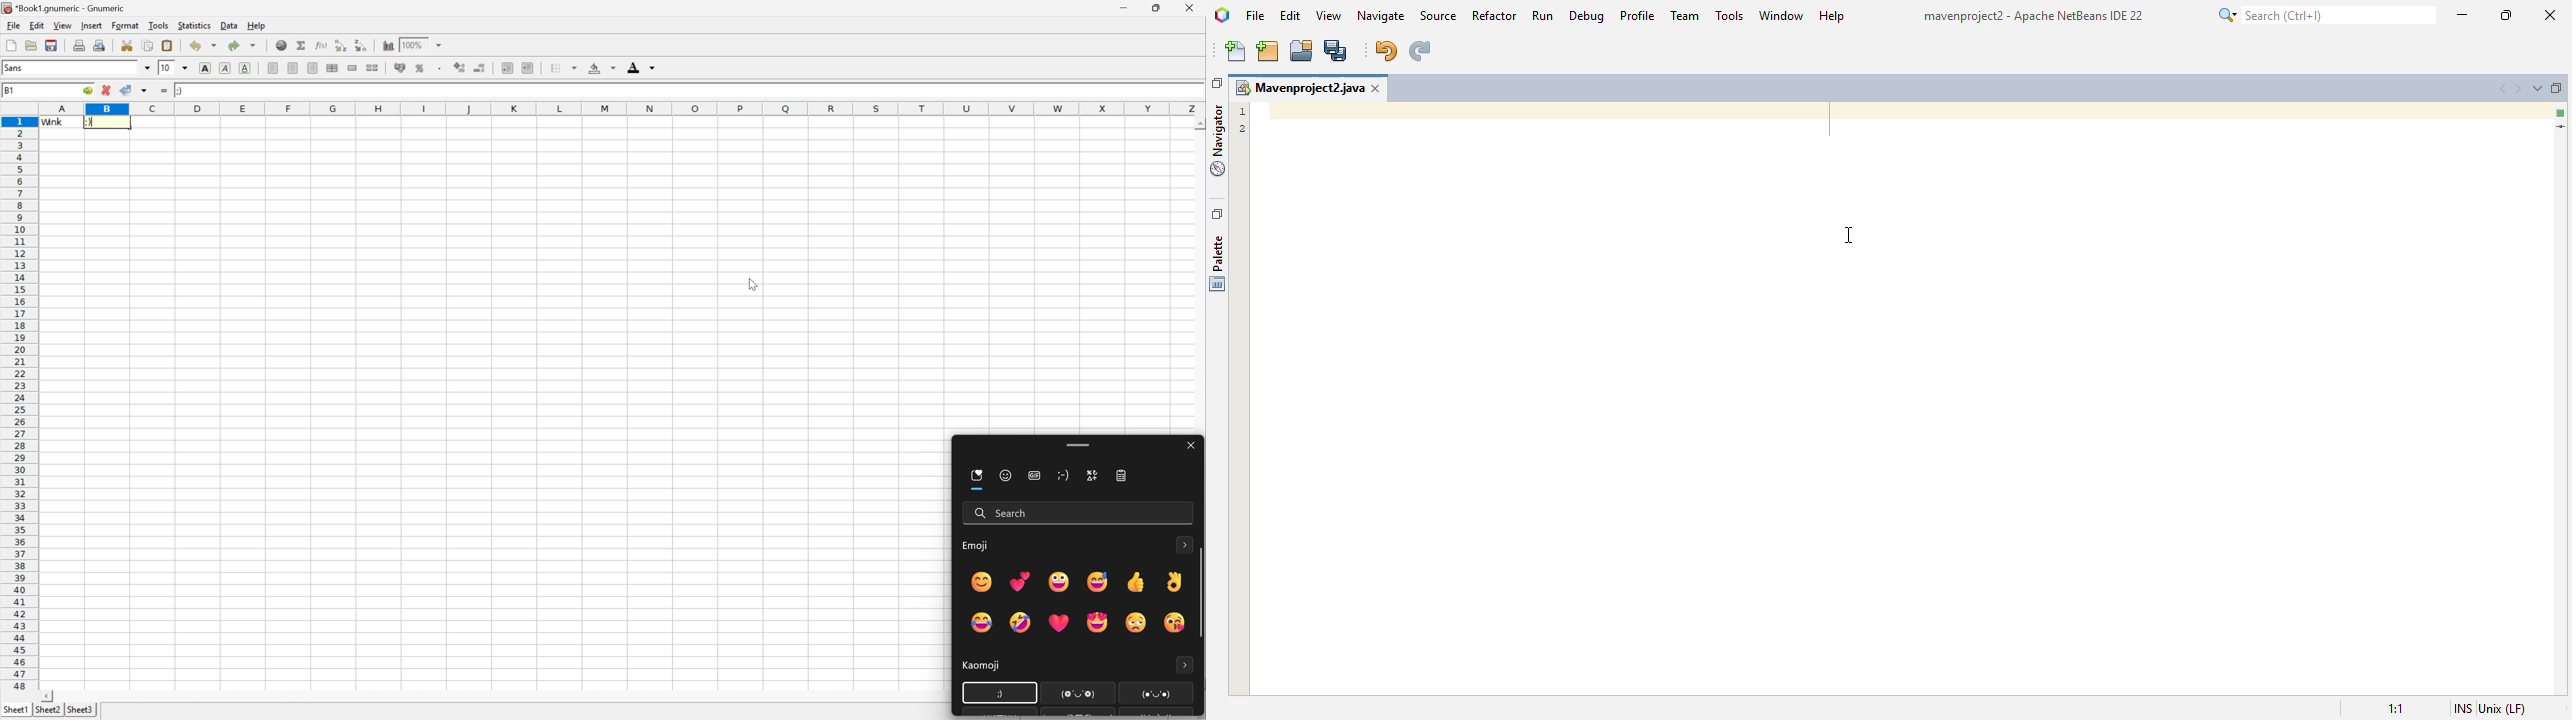  Describe the element at coordinates (107, 122) in the screenshot. I see `kaomoji` at that location.